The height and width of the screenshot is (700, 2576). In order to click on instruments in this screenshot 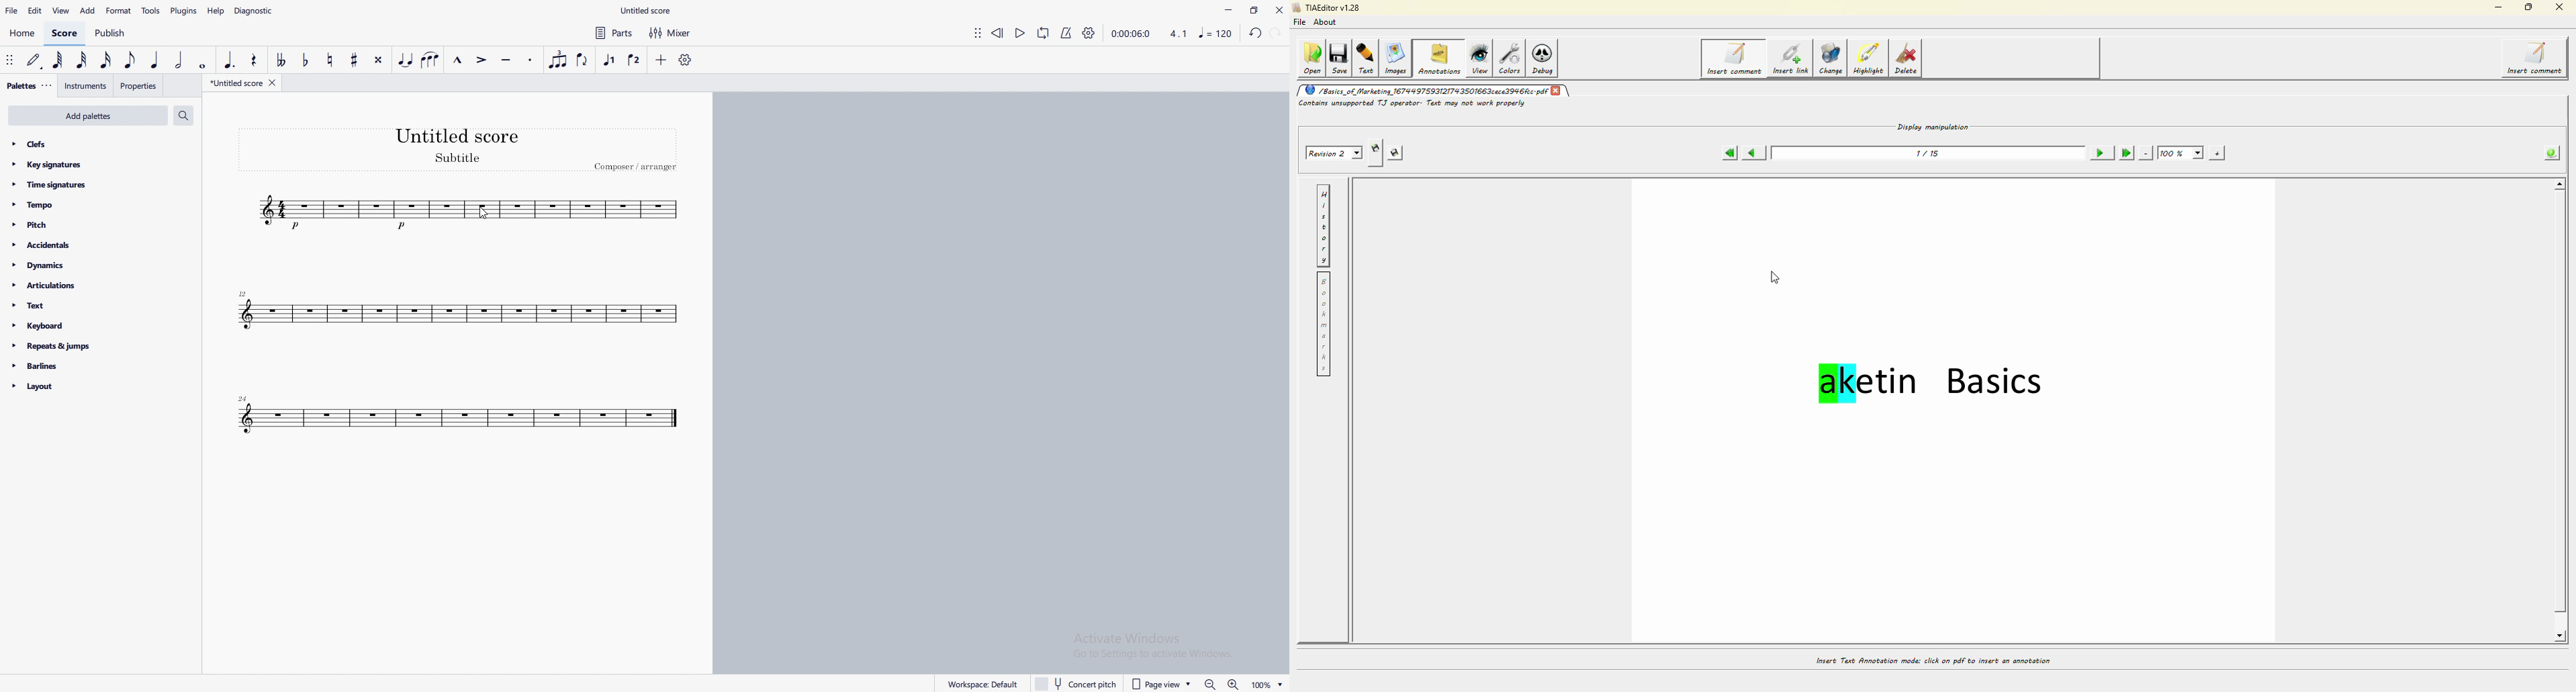, I will do `click(87, 86)`.